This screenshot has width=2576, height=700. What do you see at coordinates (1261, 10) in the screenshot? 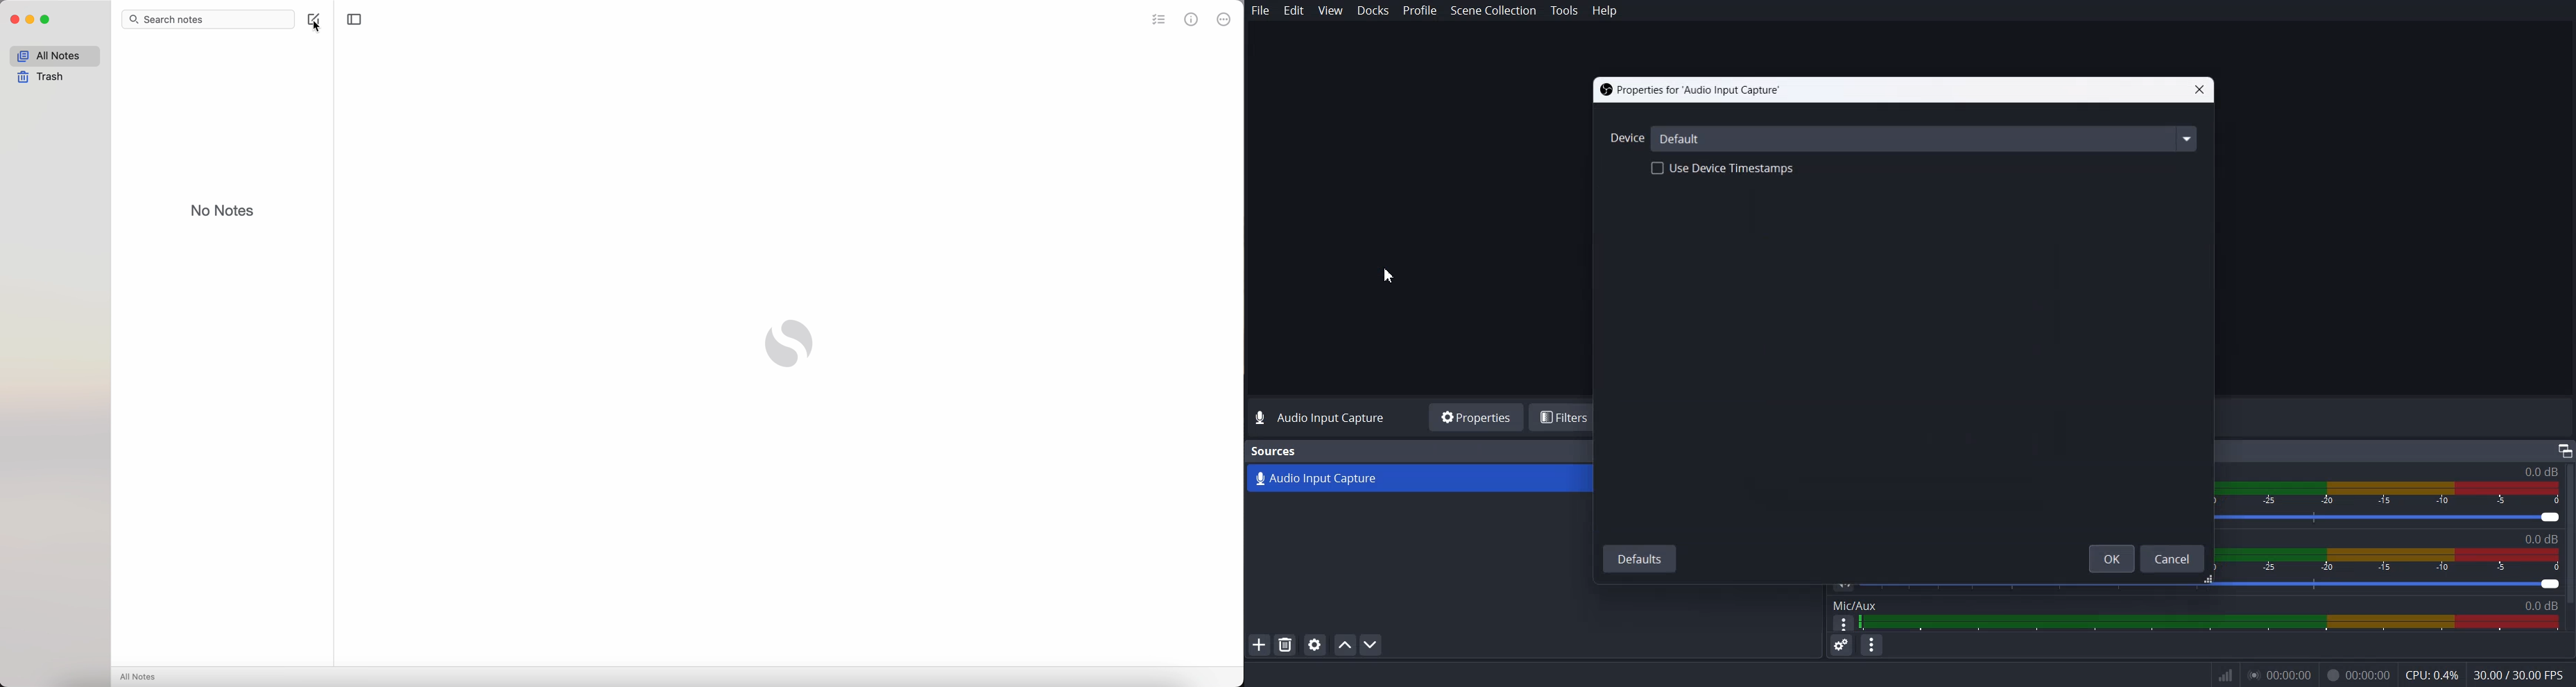
I see `File` at bounding box center [1261, 10].